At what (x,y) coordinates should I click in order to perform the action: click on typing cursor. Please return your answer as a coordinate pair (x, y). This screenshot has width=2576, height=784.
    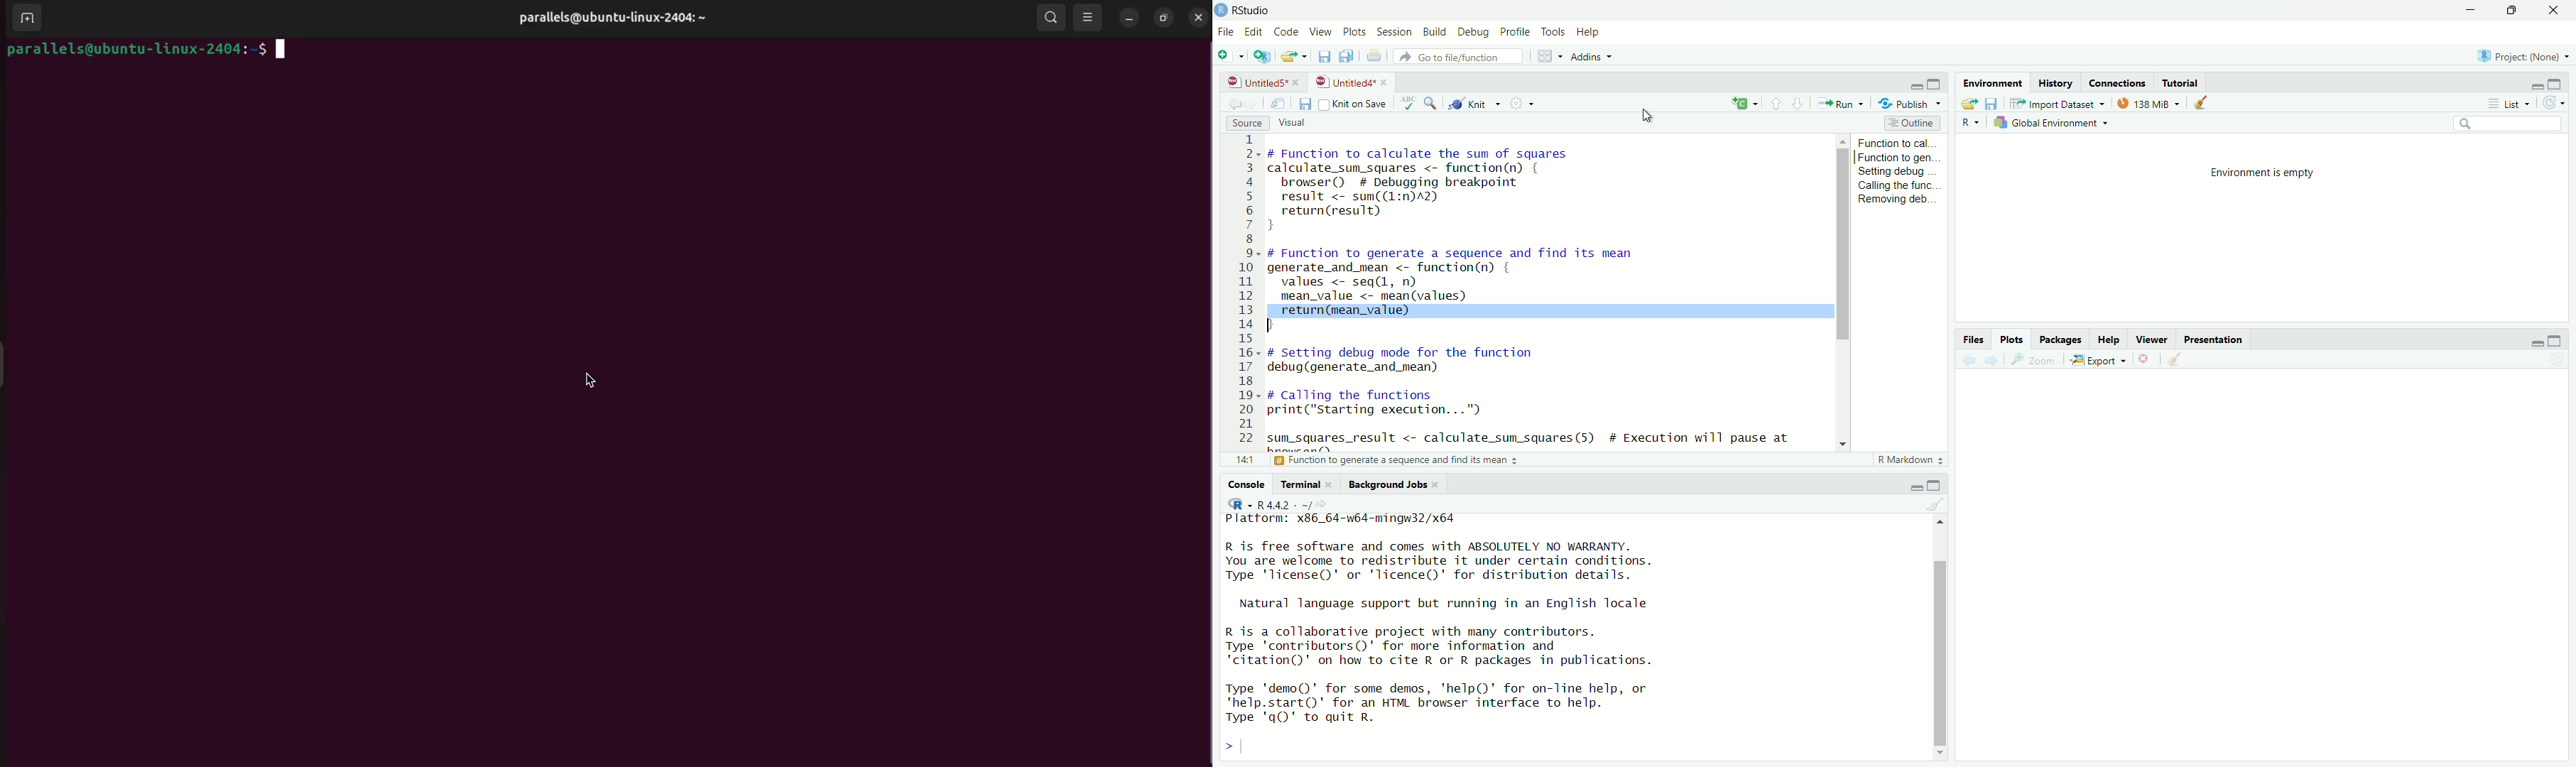
    Looking at the image, I should click on (1248, 747).